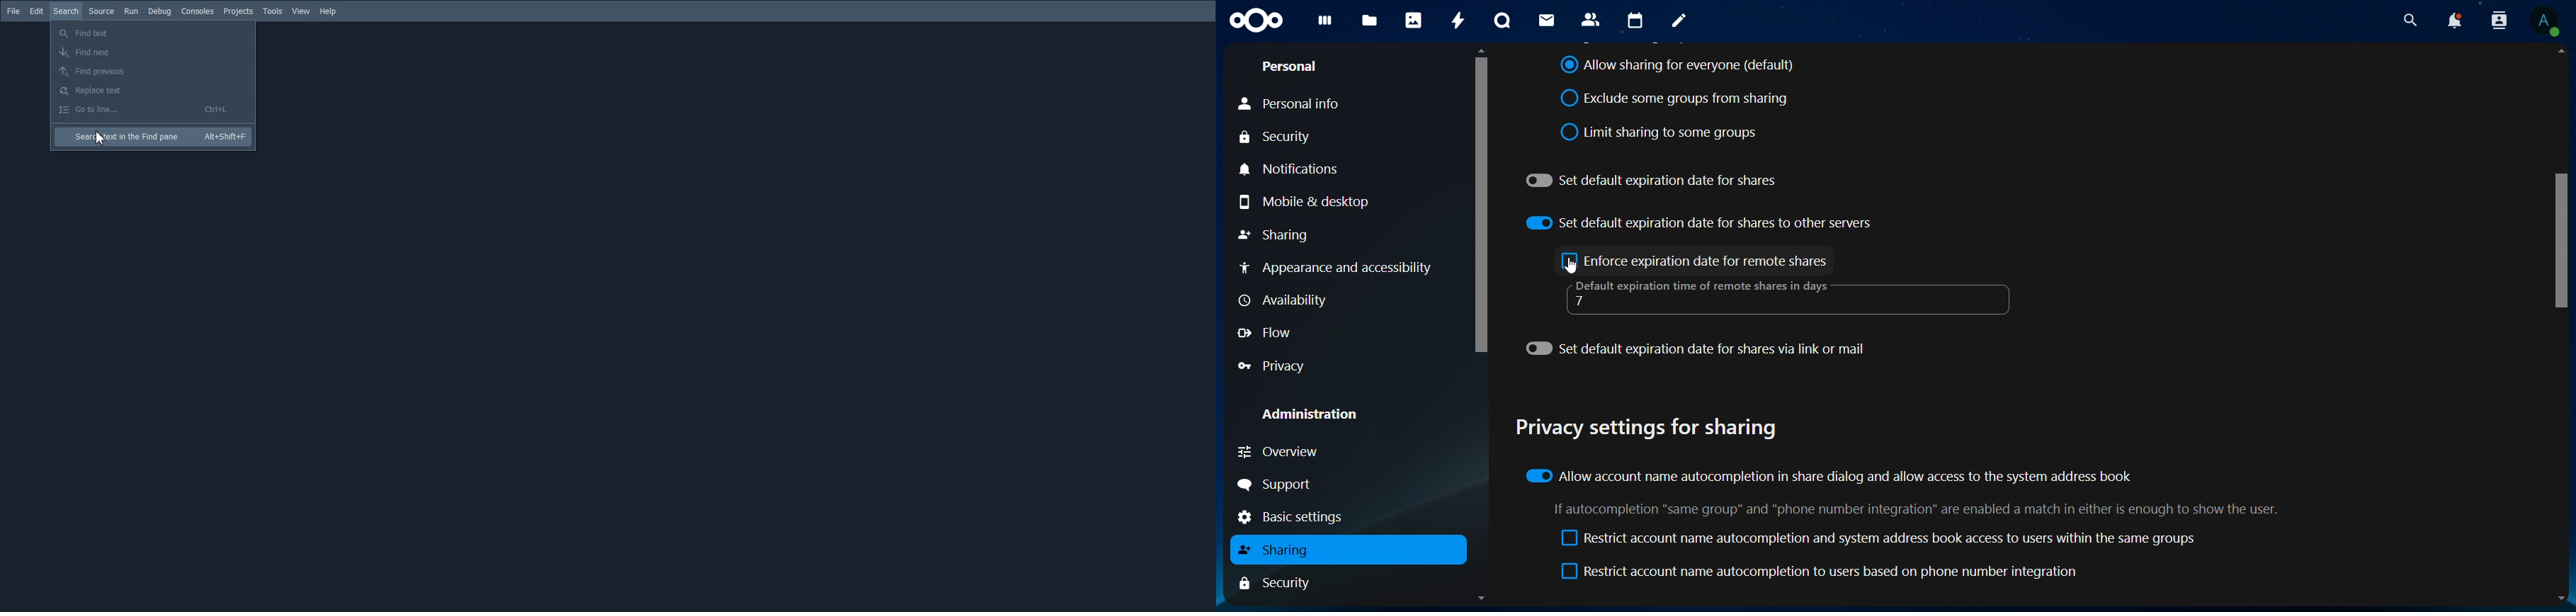 Image resolution: width=2576 pixels, height=616 pixels. Describe the element at coordinates (238, 11) in the screenshot. I see `Projects` at that location.